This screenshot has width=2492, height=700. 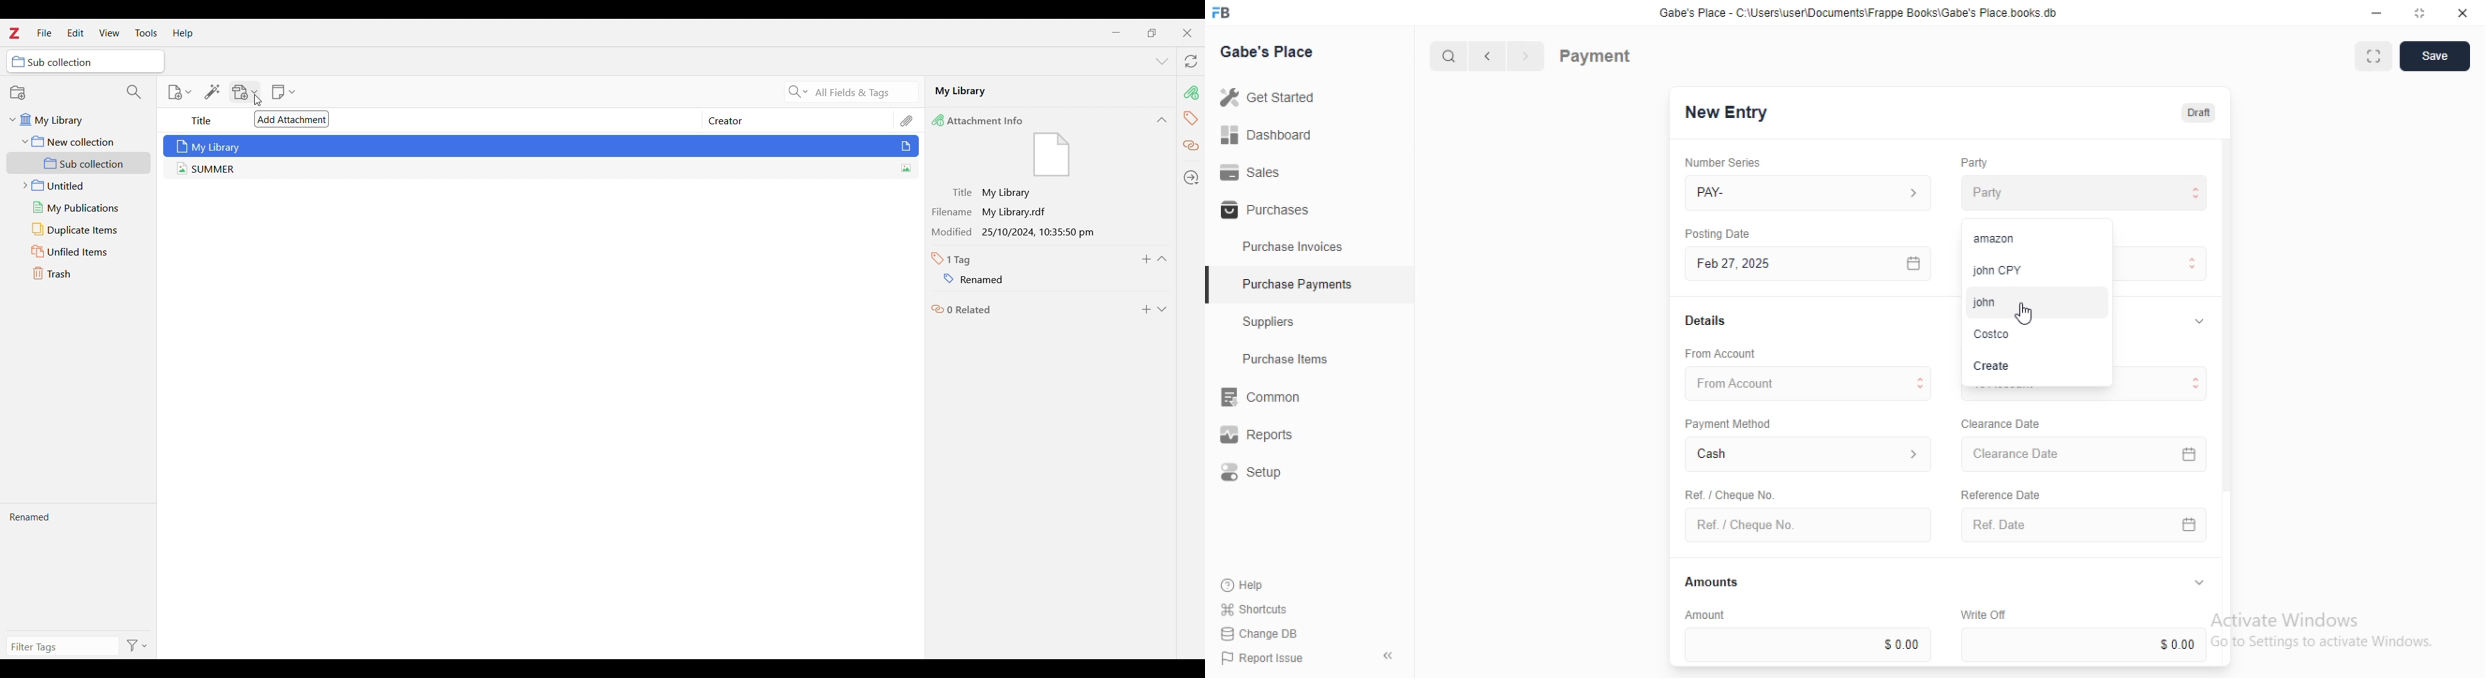 I want to click on From Account, so click(x=1810, y=382).